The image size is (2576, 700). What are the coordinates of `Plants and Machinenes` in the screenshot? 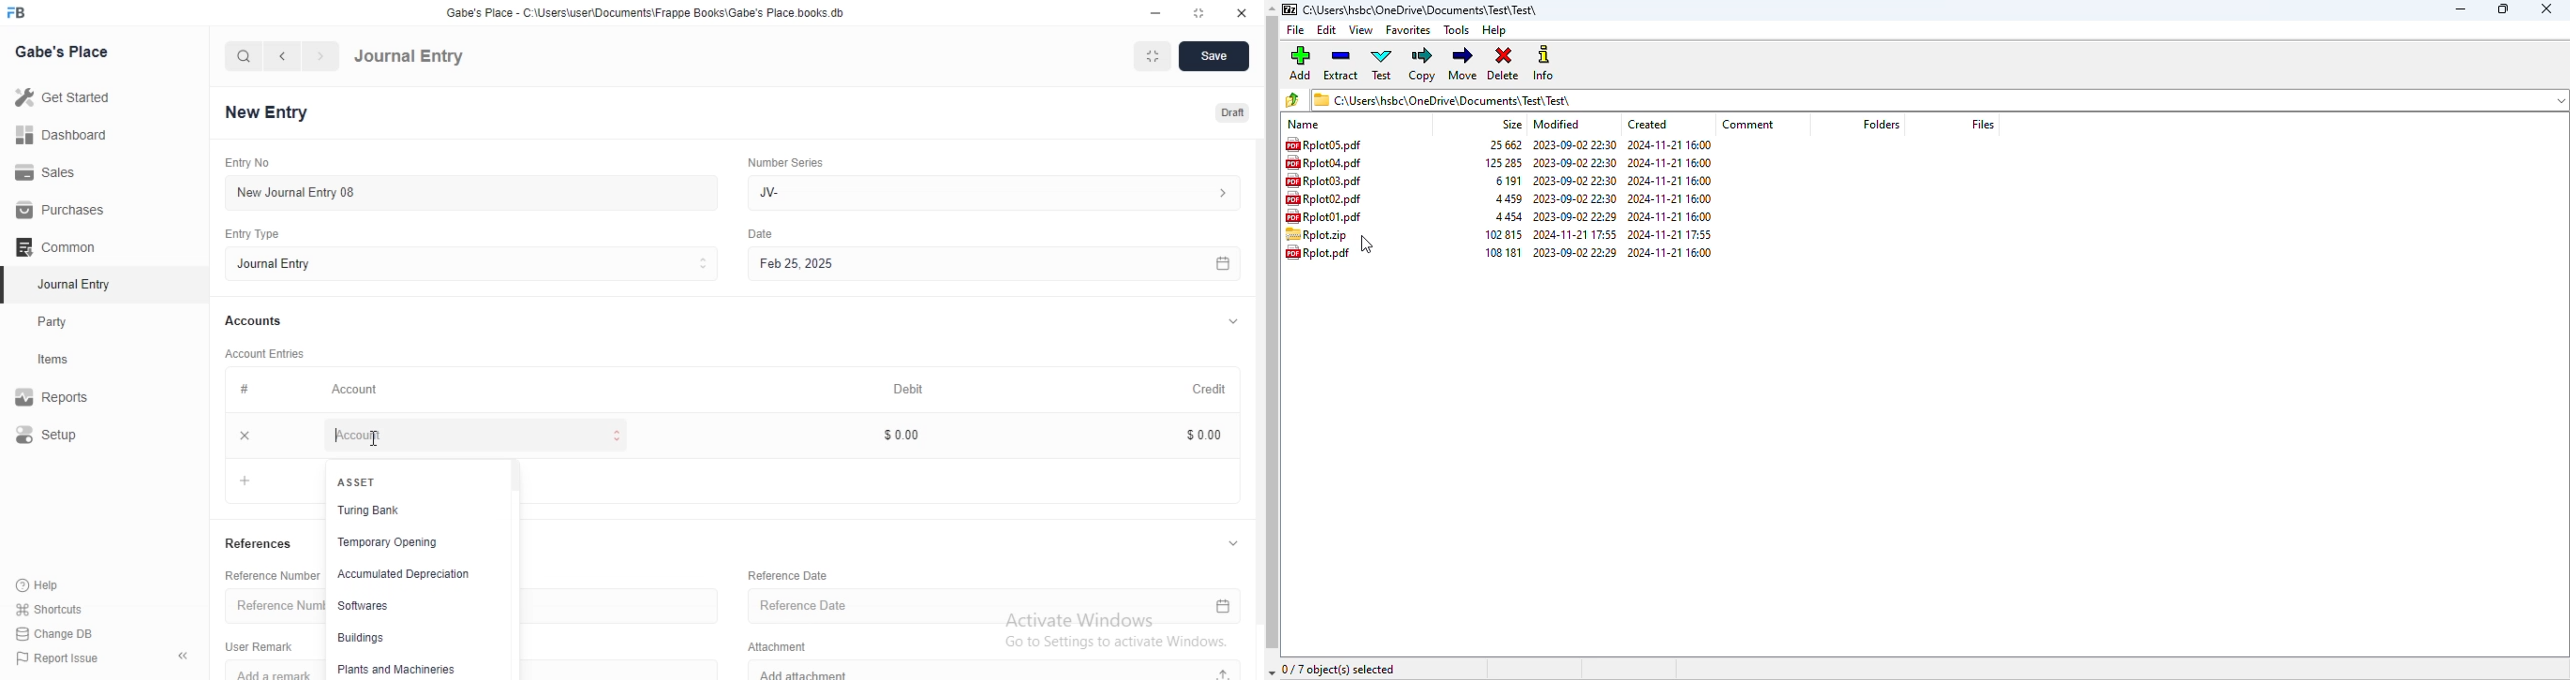 It's located at (400, 669).